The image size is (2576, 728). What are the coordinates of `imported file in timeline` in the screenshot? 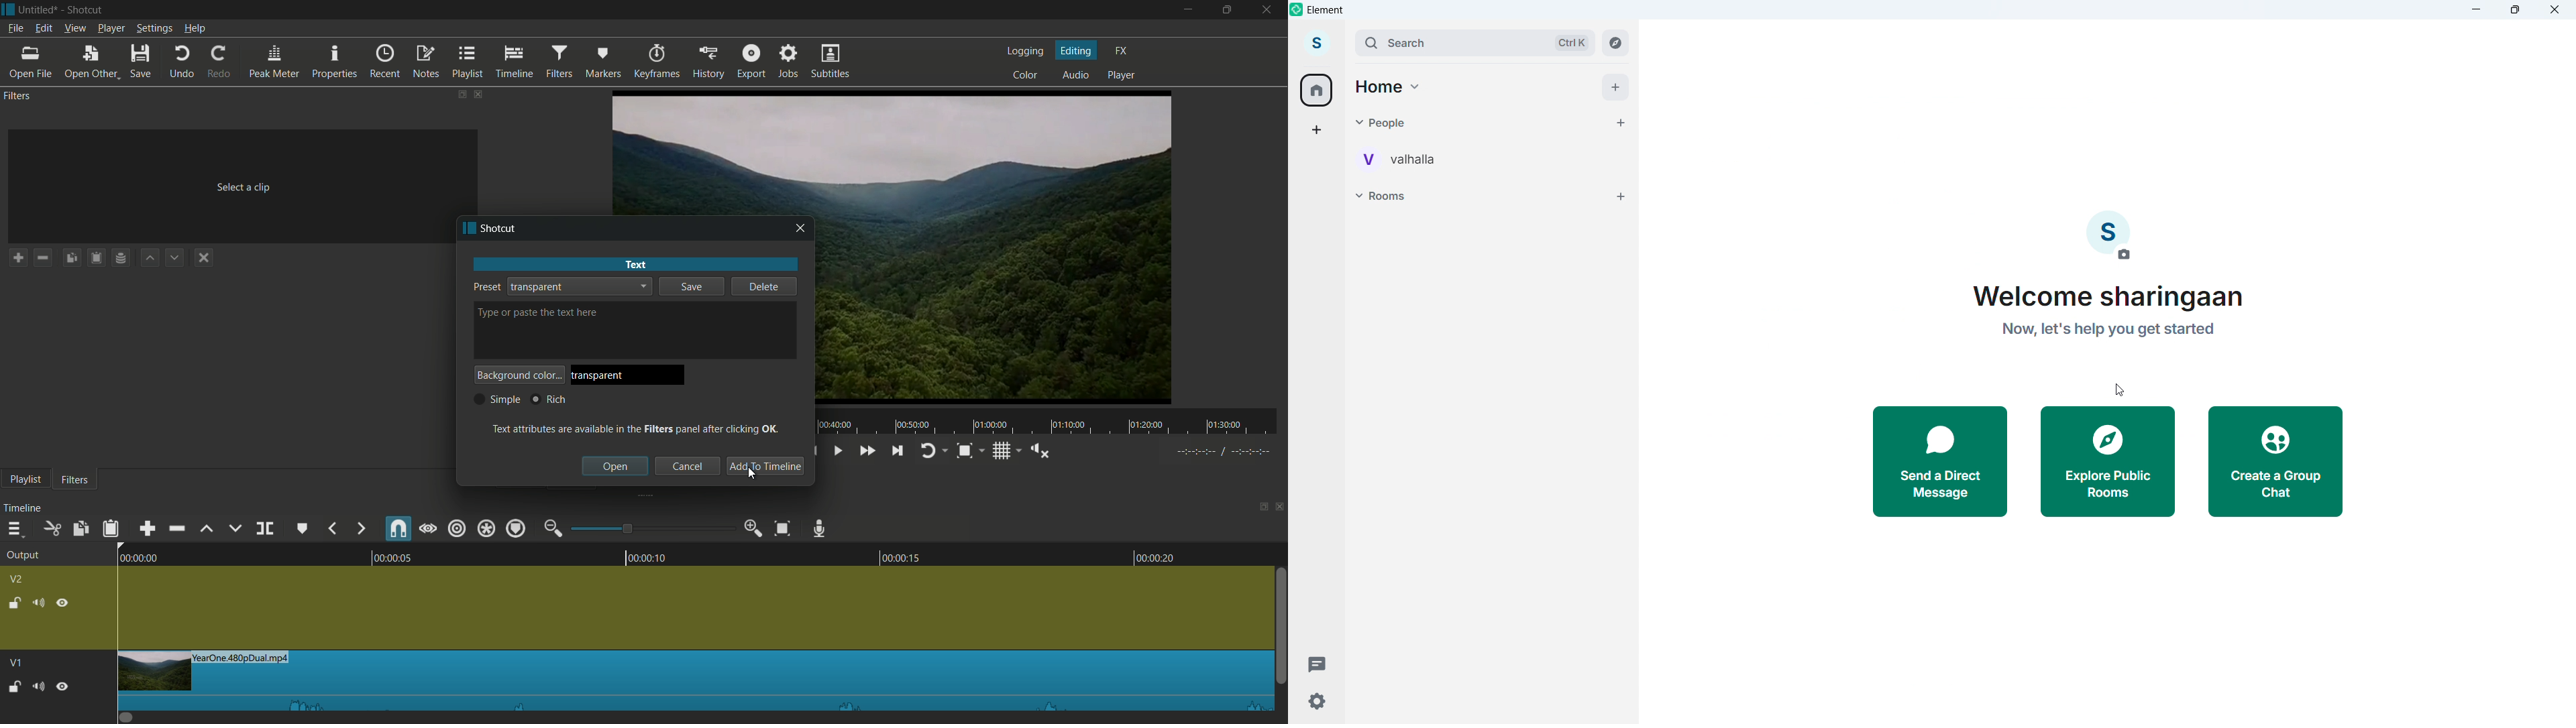 It's located at (696, 680).